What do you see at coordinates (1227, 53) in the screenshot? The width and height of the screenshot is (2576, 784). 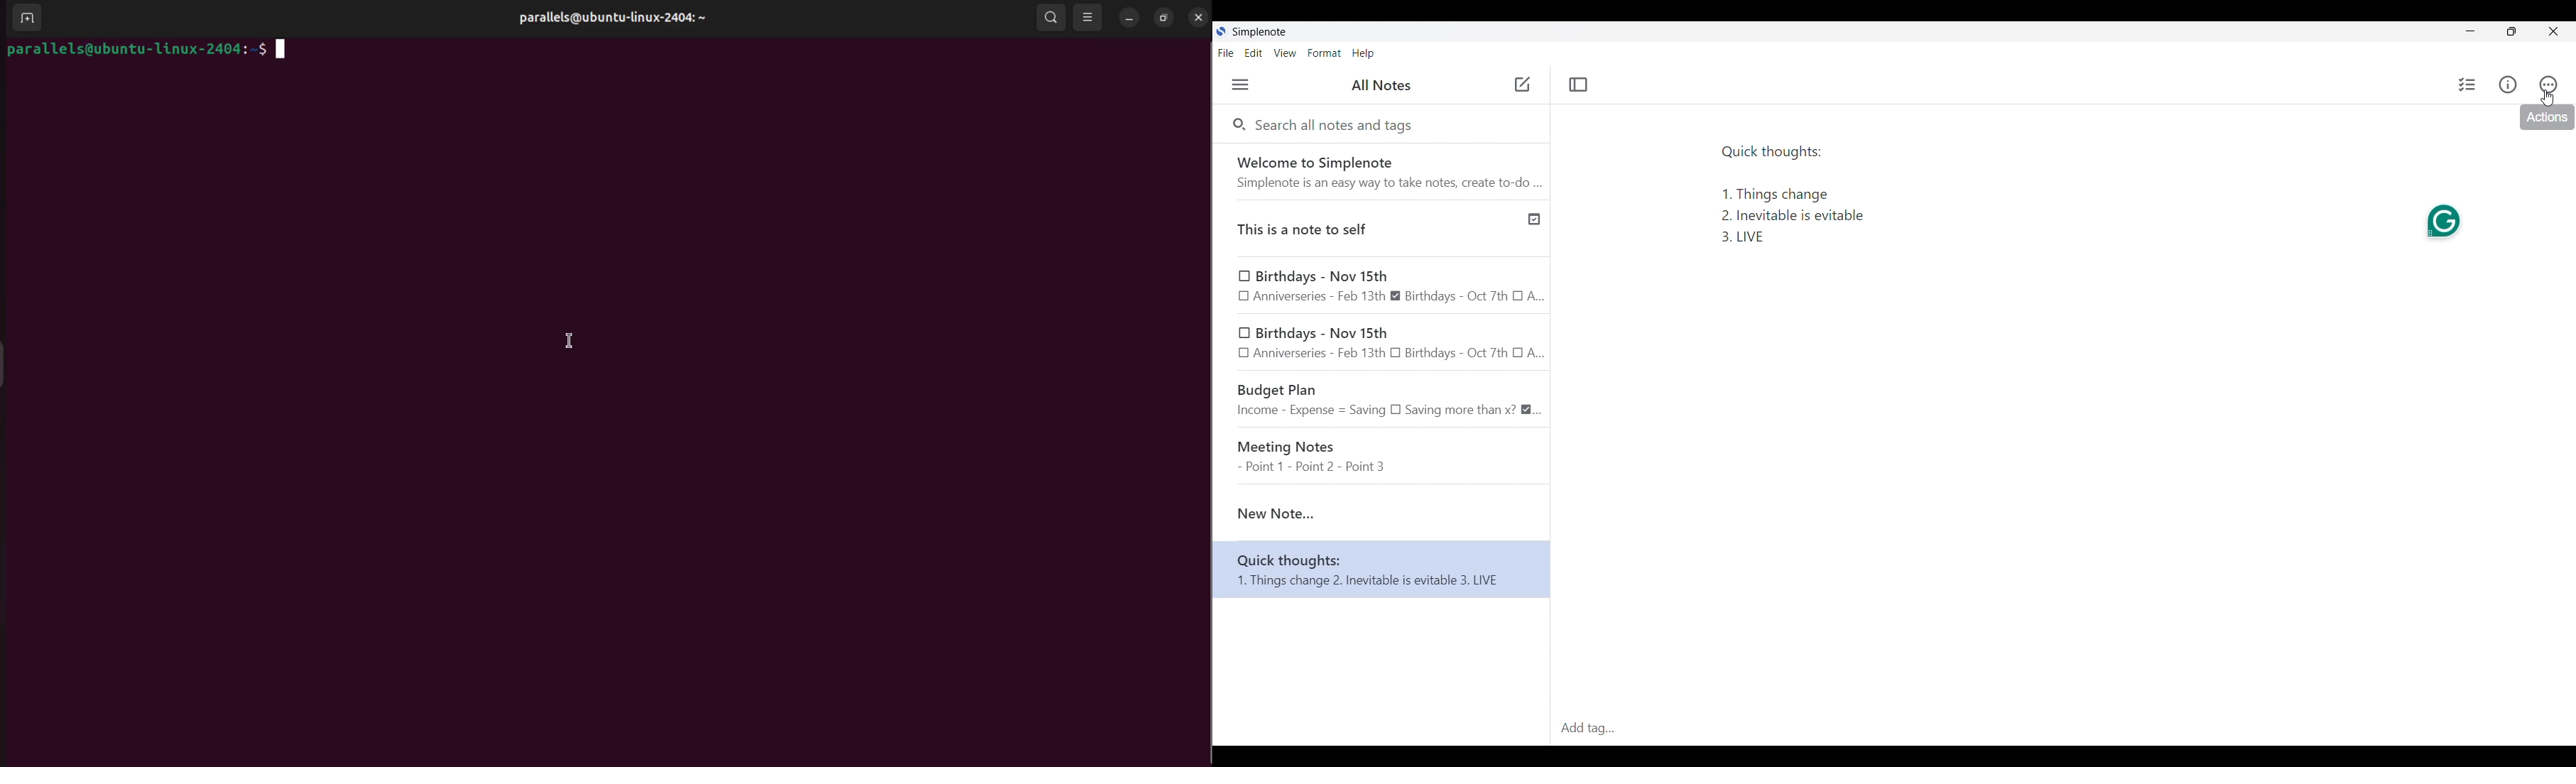 I see `File menu` at bounding box center [1227, 53].